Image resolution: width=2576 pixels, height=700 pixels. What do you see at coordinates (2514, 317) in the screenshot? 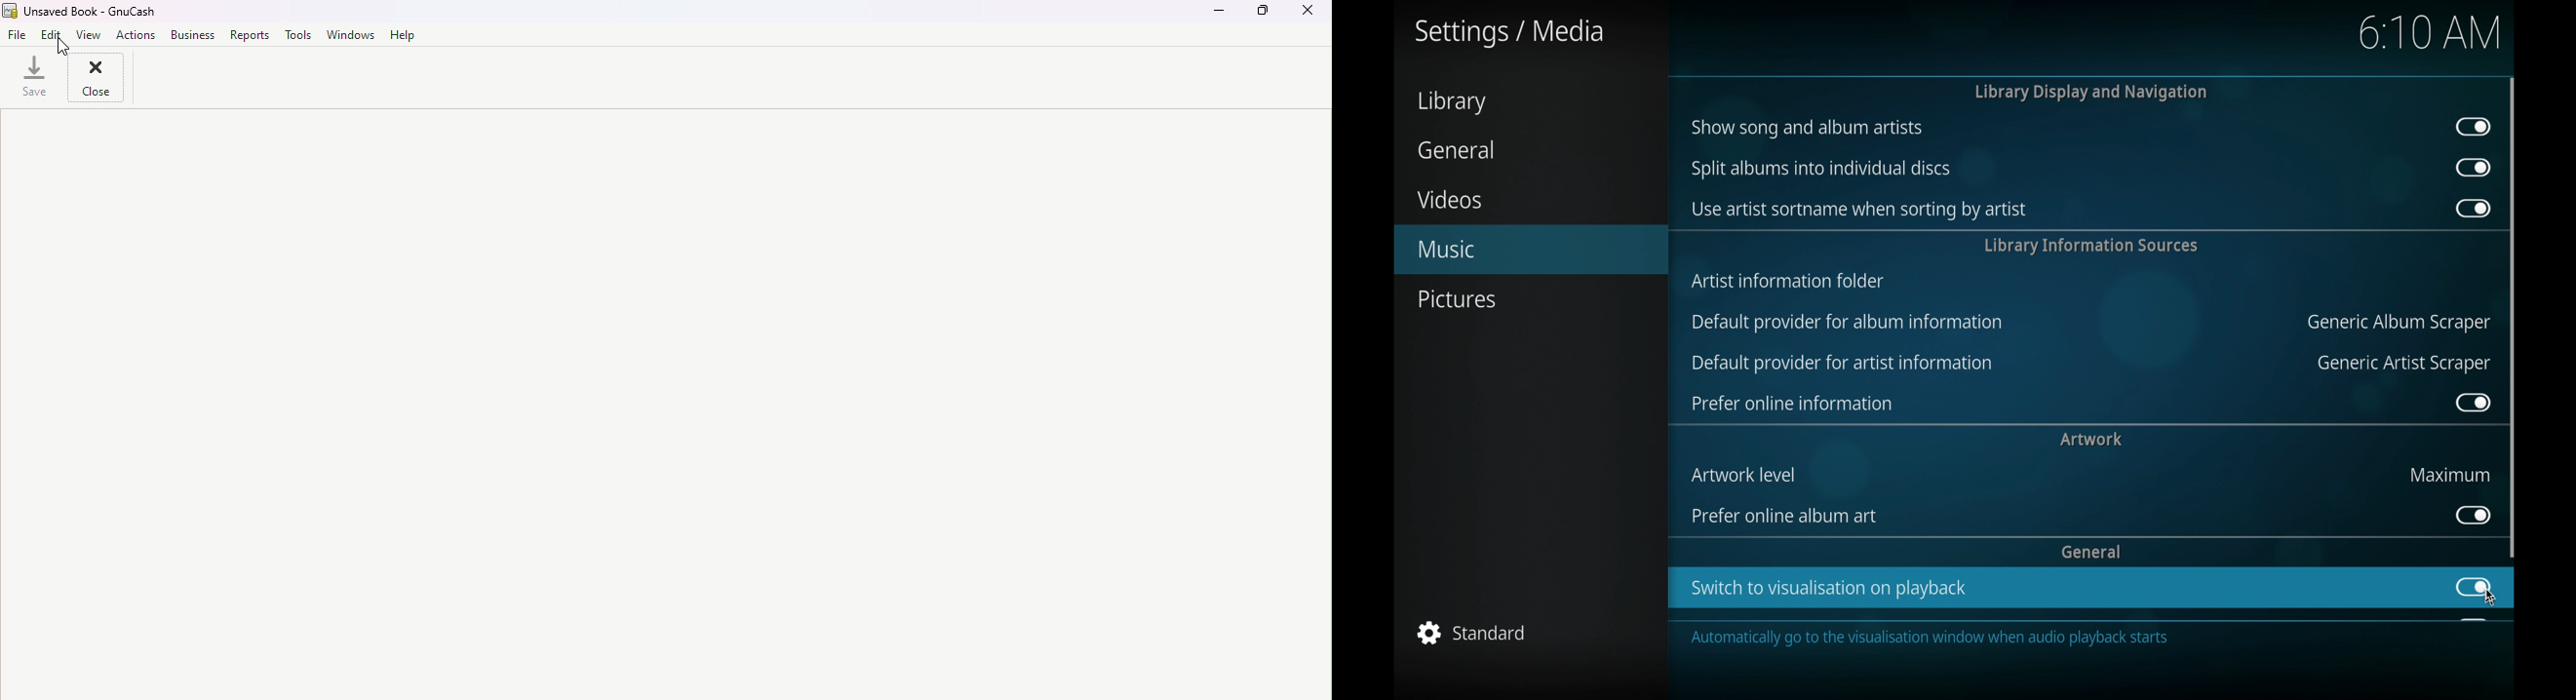
I see `scroll box` at bounding box center [2514, 317].